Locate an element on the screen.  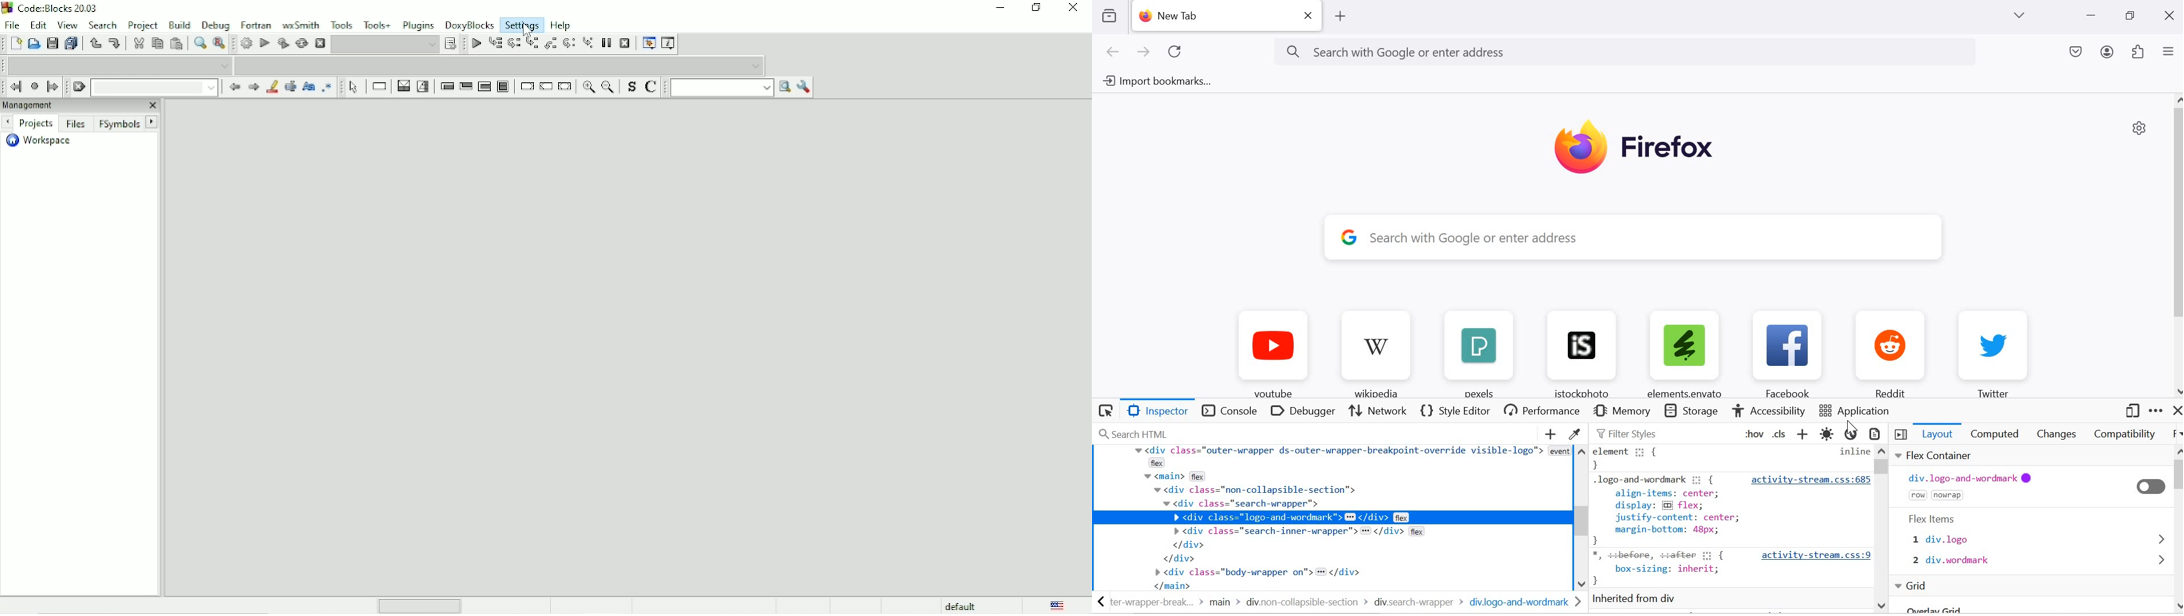
personalize new tab is located at coordinates (2138, 129).